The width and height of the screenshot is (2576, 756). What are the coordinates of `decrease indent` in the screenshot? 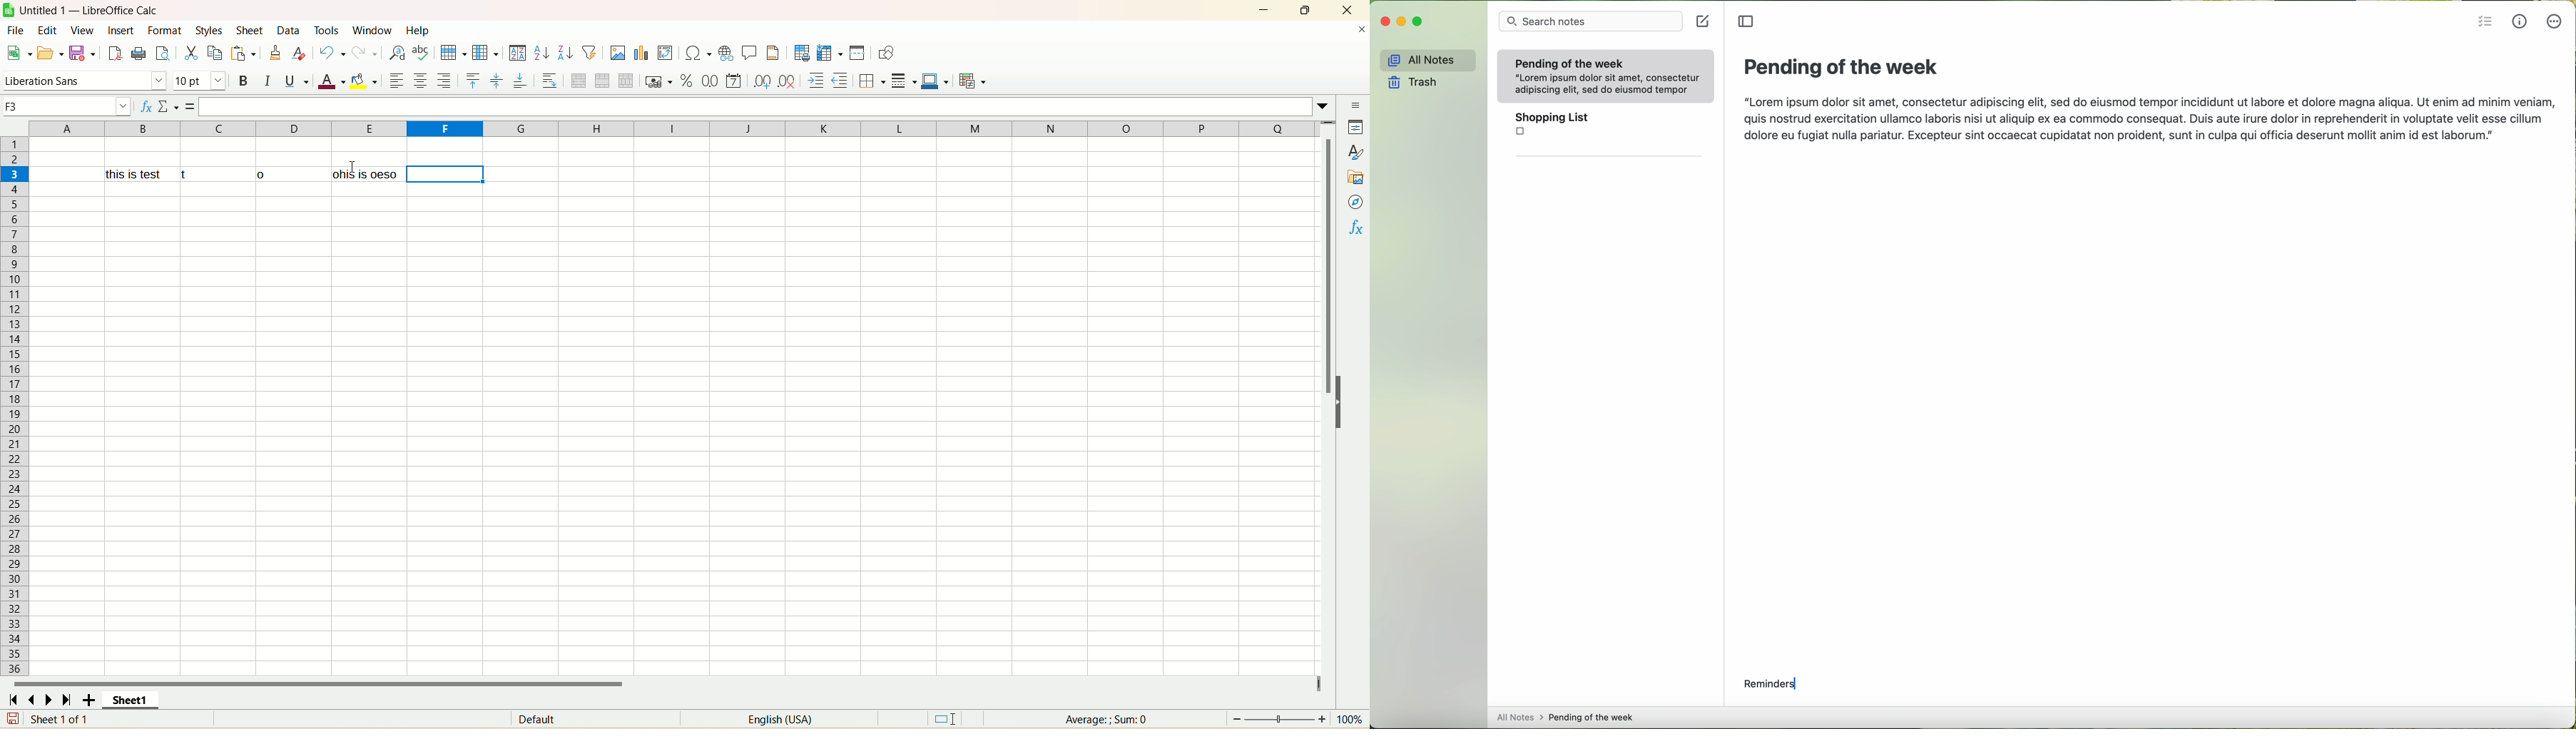 It's located at (840, 81).